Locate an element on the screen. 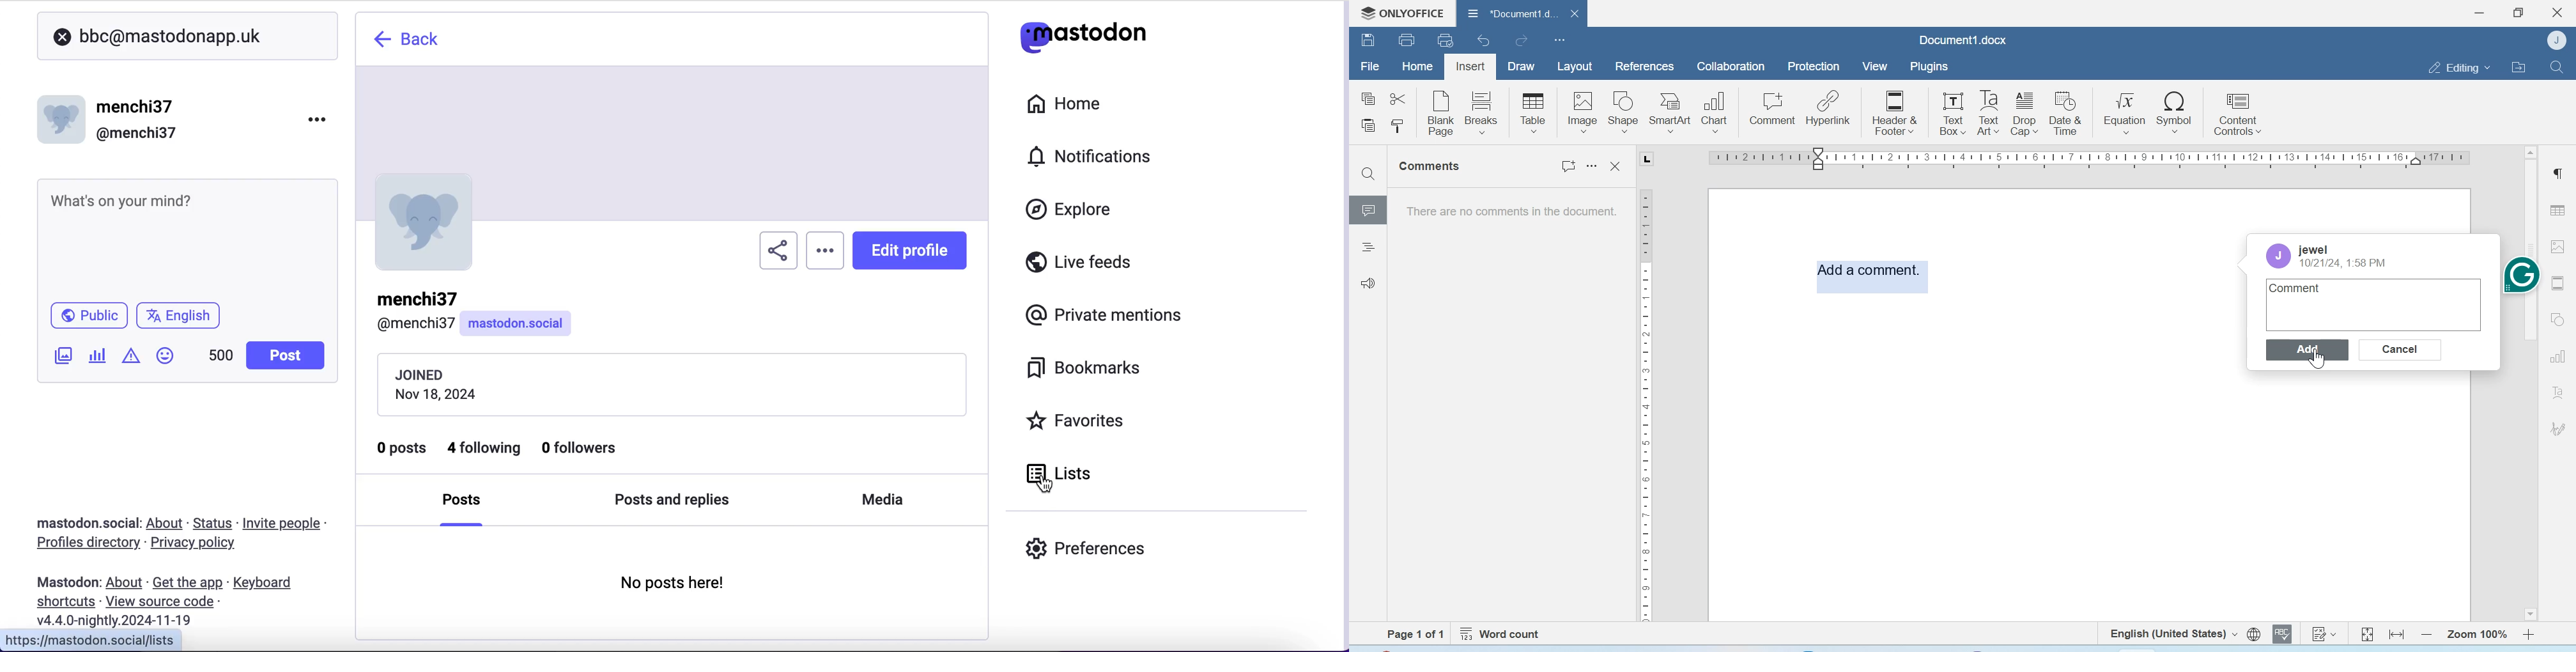 The image size is (2576, 672). Save is located at coordinates (1368, 39).